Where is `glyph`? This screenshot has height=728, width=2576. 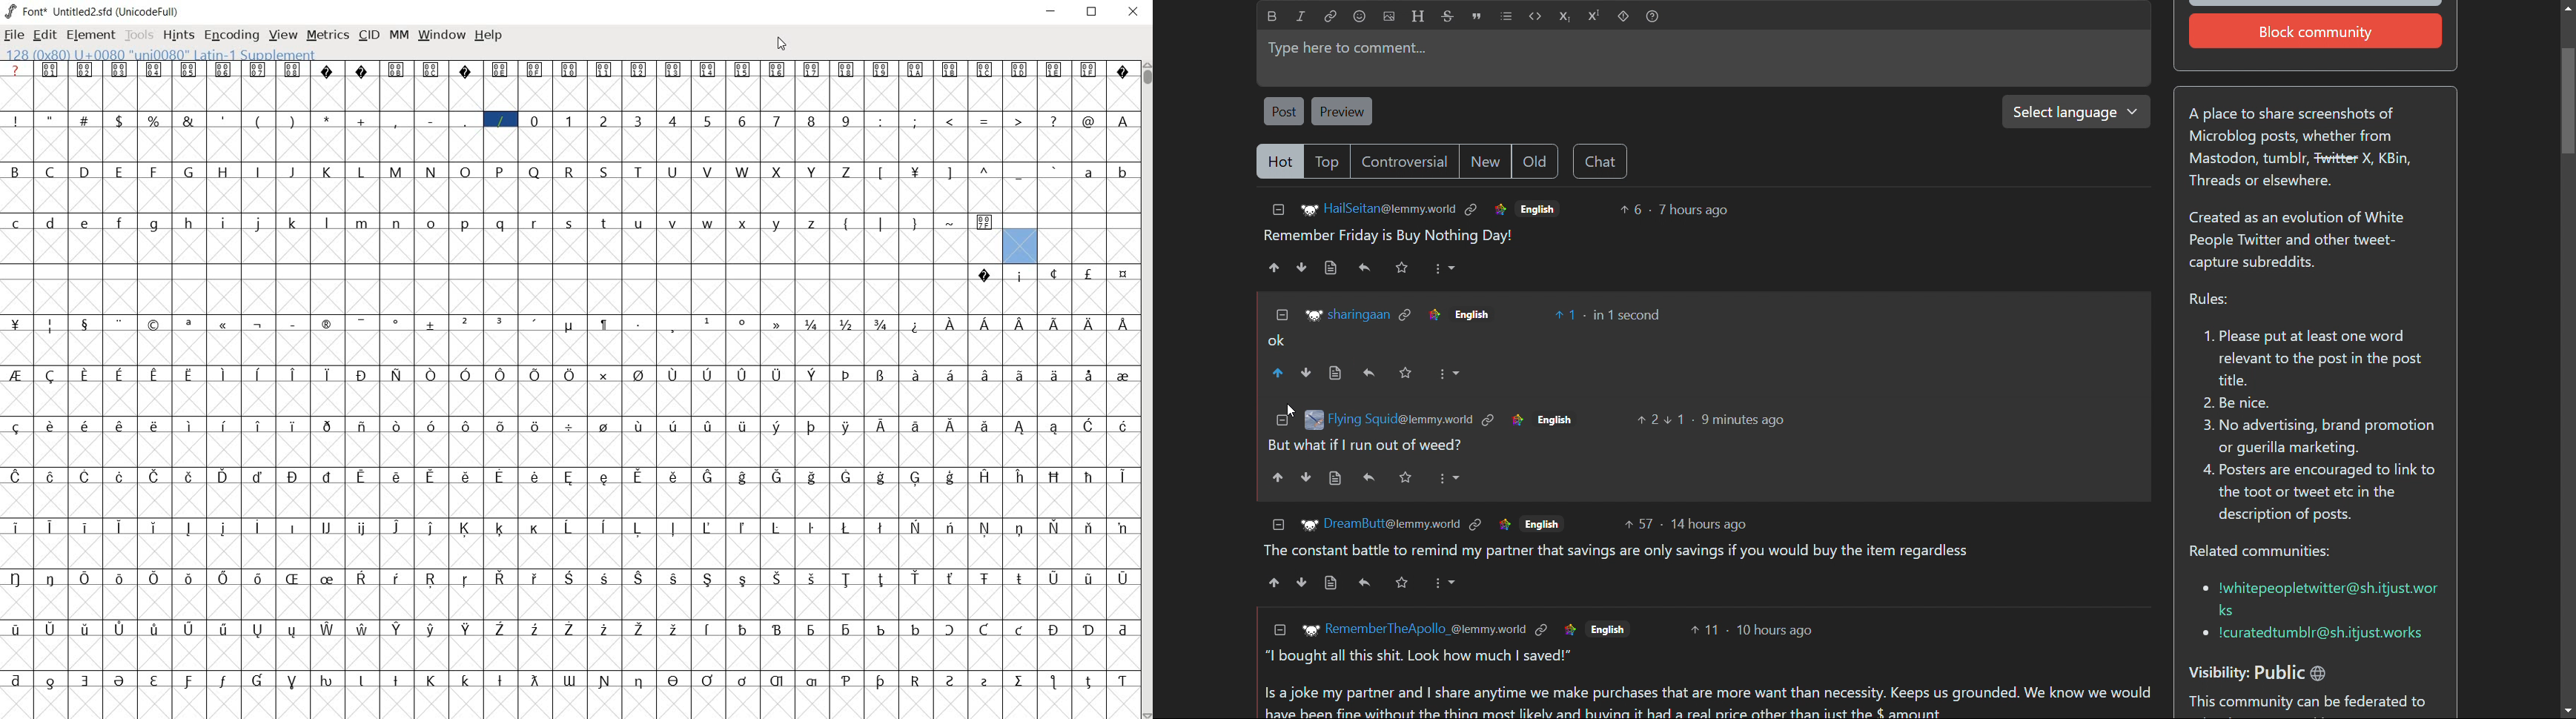
glyph is located at coordinates (1124, 275).